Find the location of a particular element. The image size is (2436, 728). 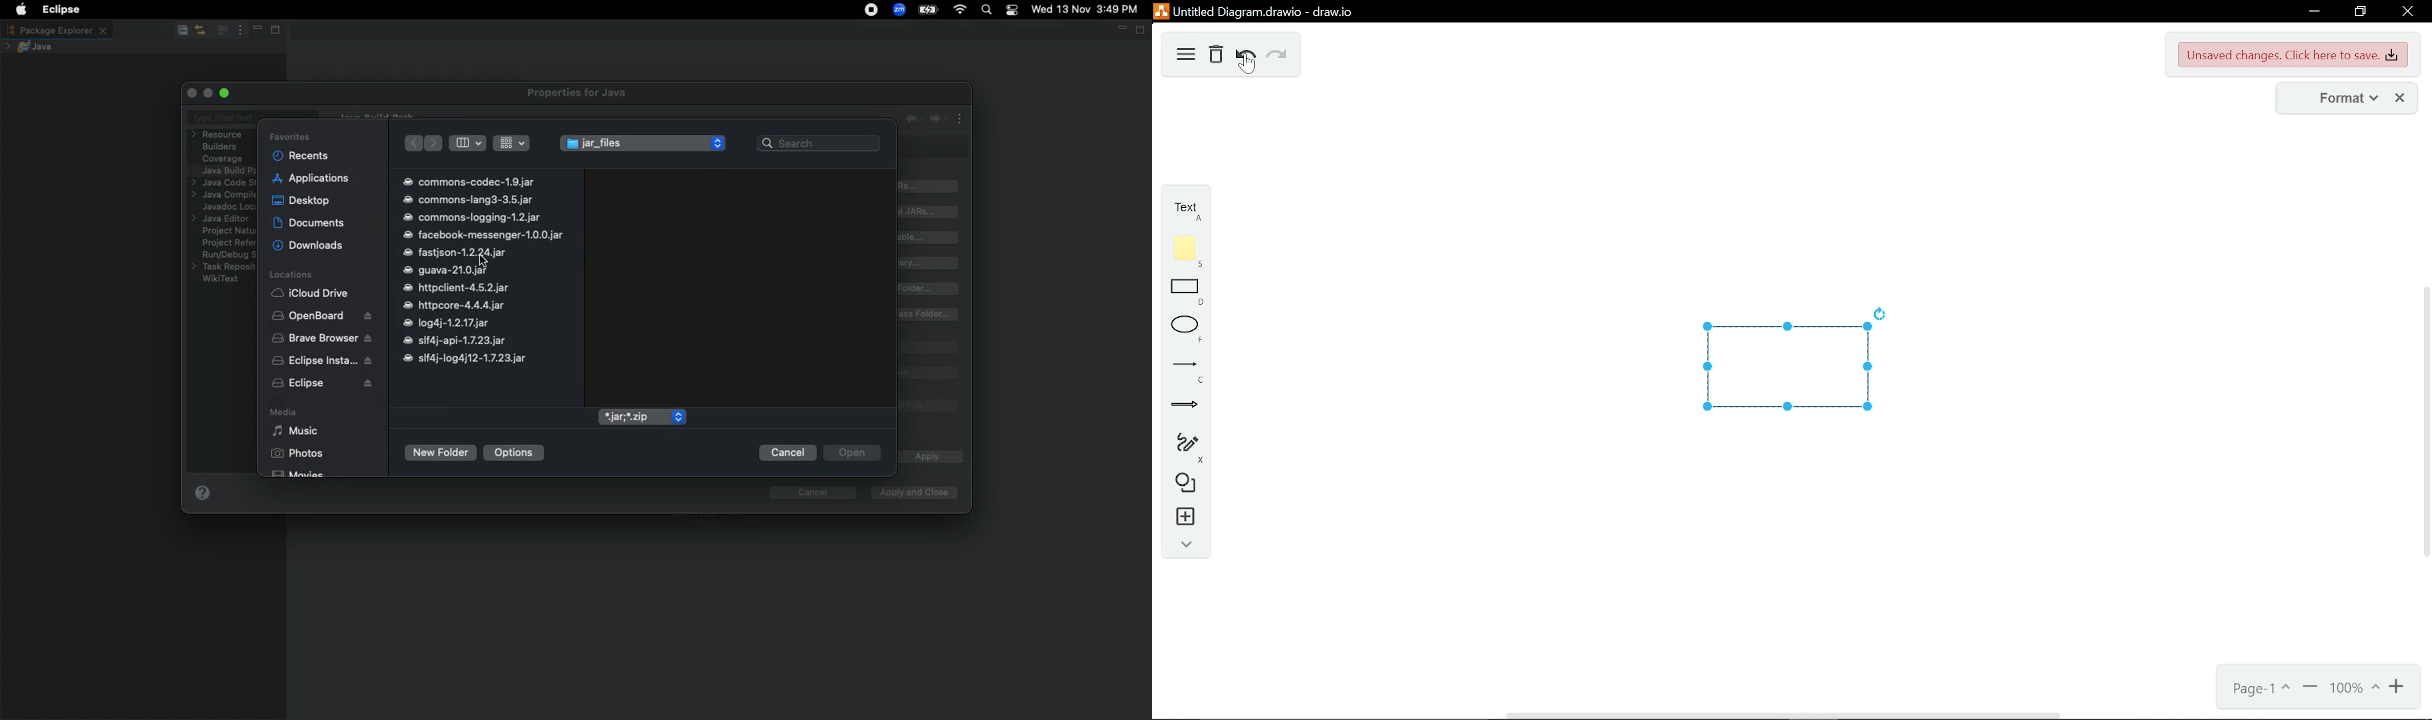

Search is located at coordinates (819, 142).